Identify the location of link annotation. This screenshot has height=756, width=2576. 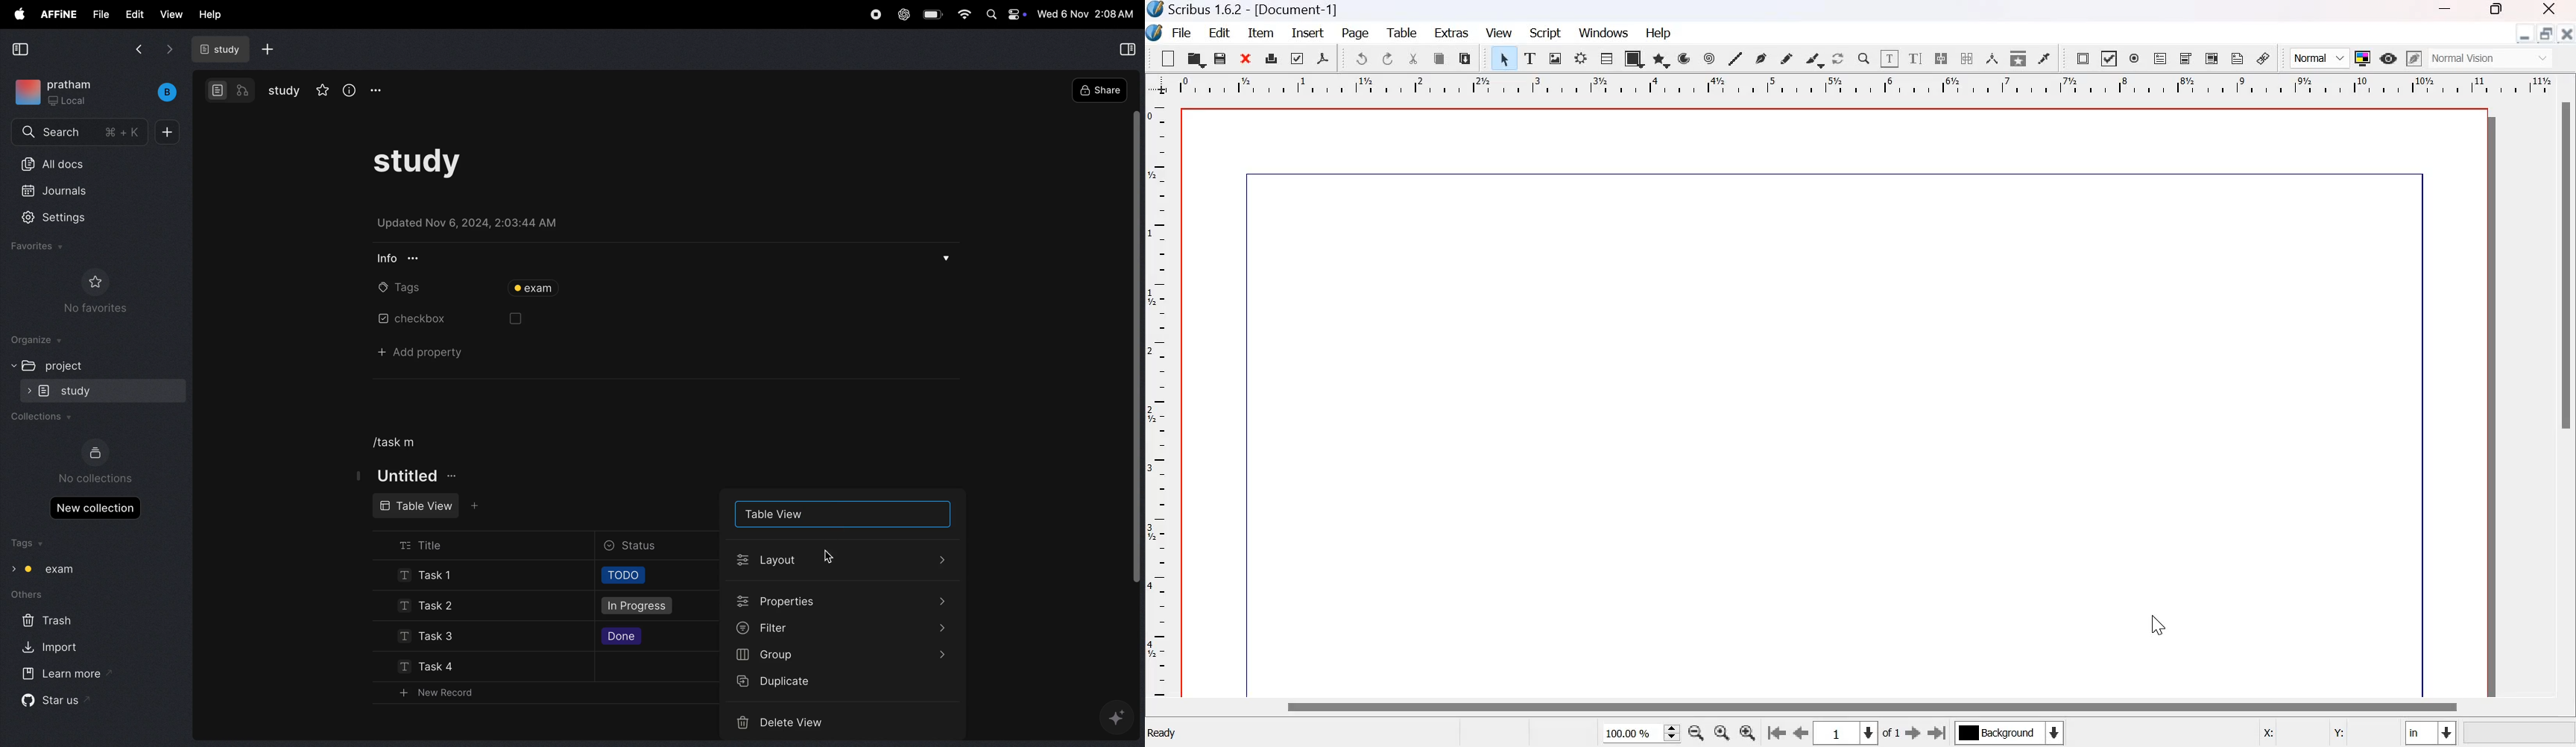
(2264, 59).